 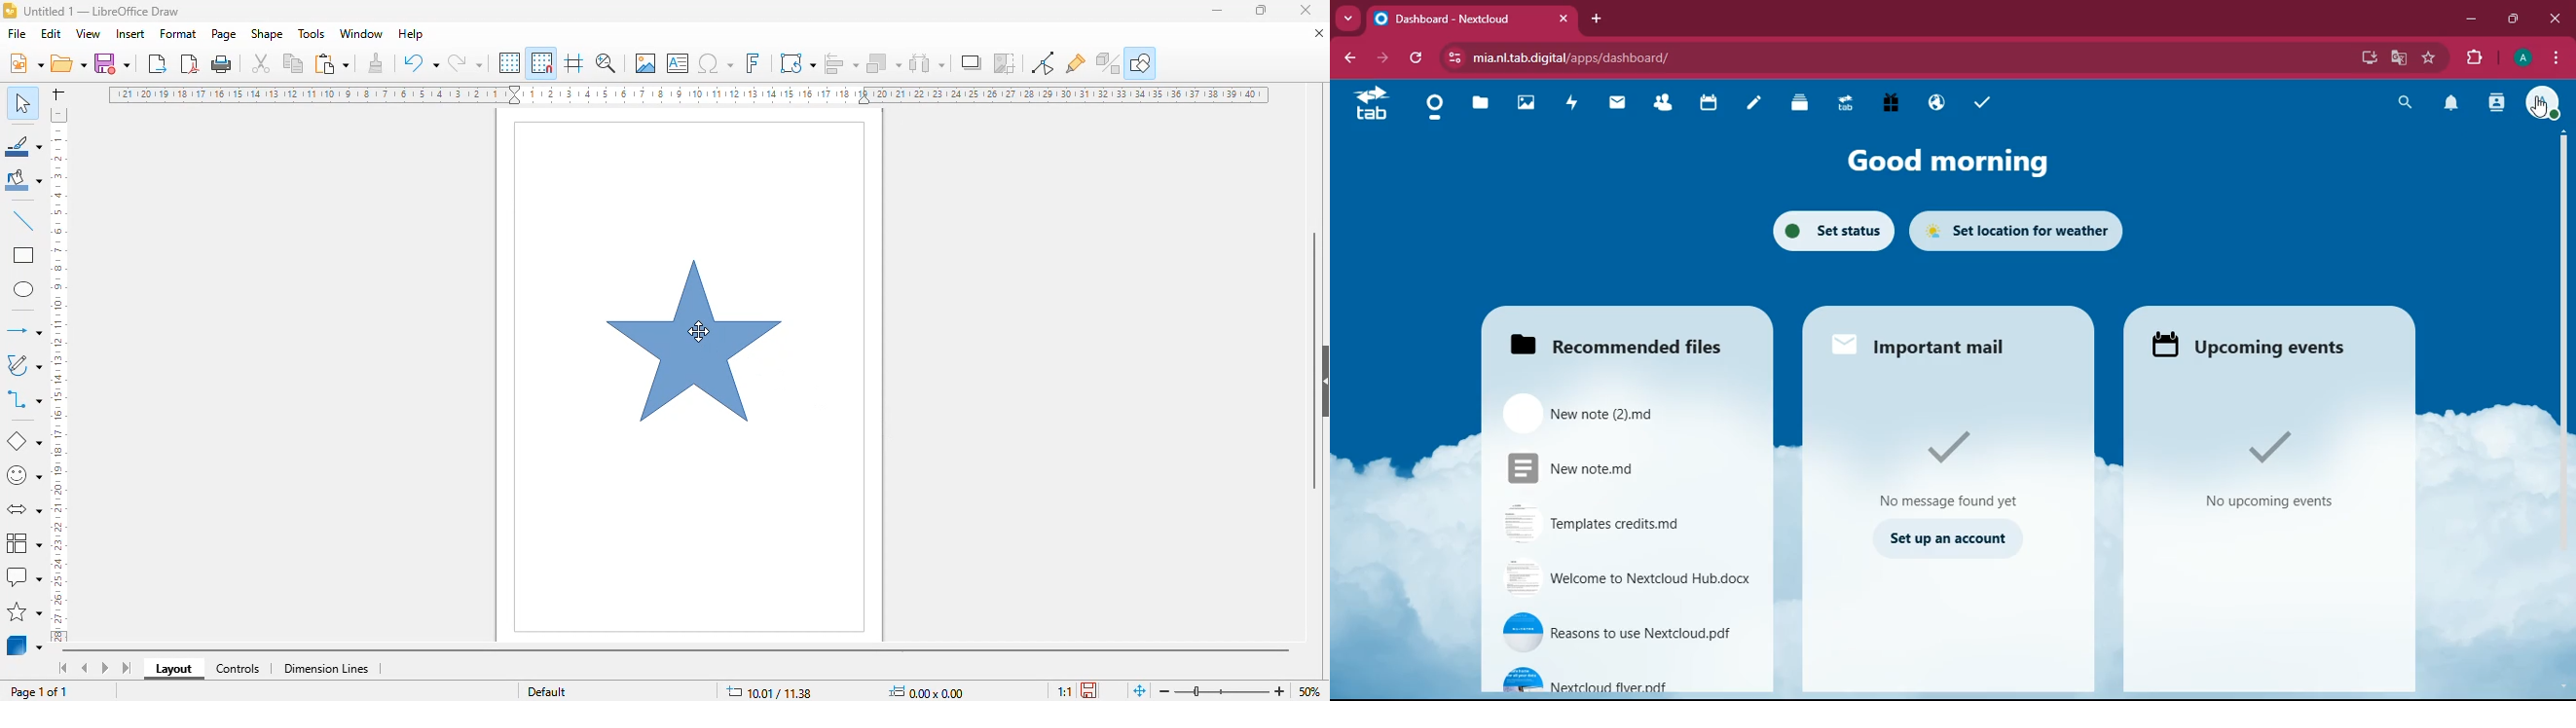 I want to click on forward, so click(x=1380, y=58).